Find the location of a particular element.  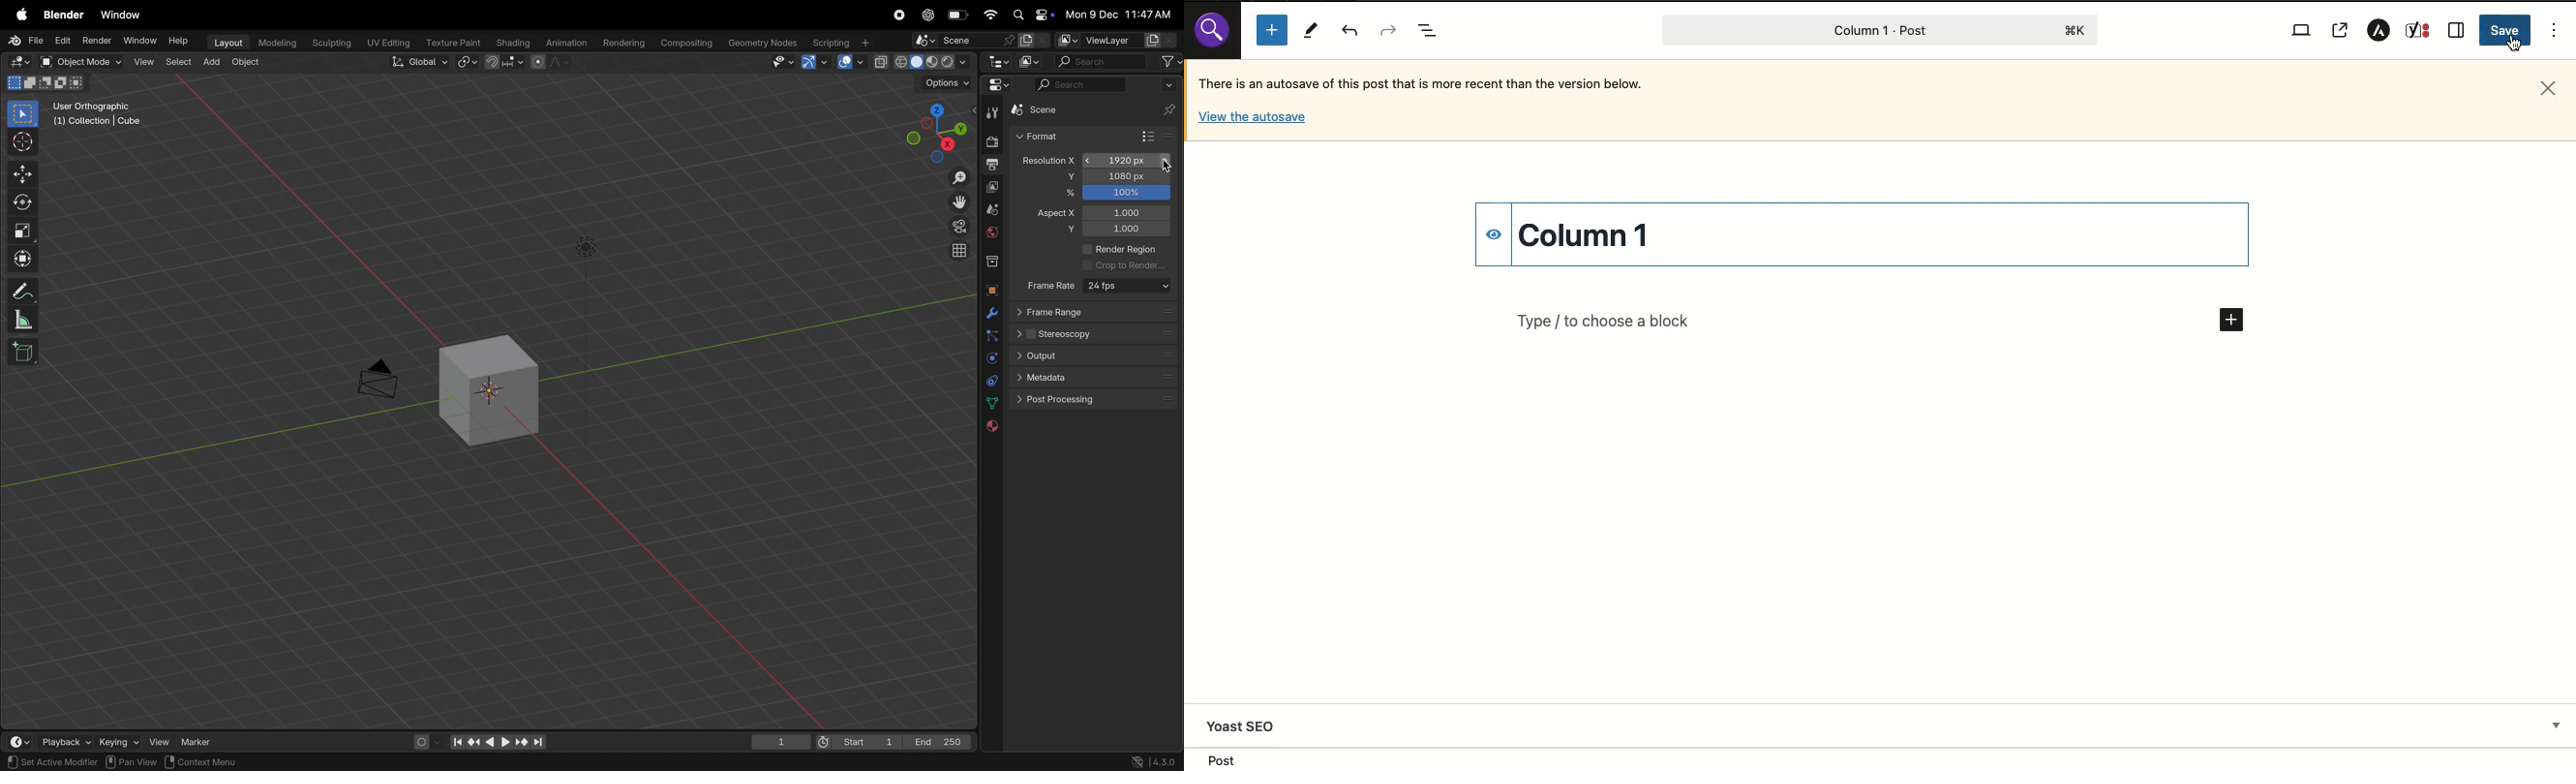

Post is located at coordinates (1881, 30).